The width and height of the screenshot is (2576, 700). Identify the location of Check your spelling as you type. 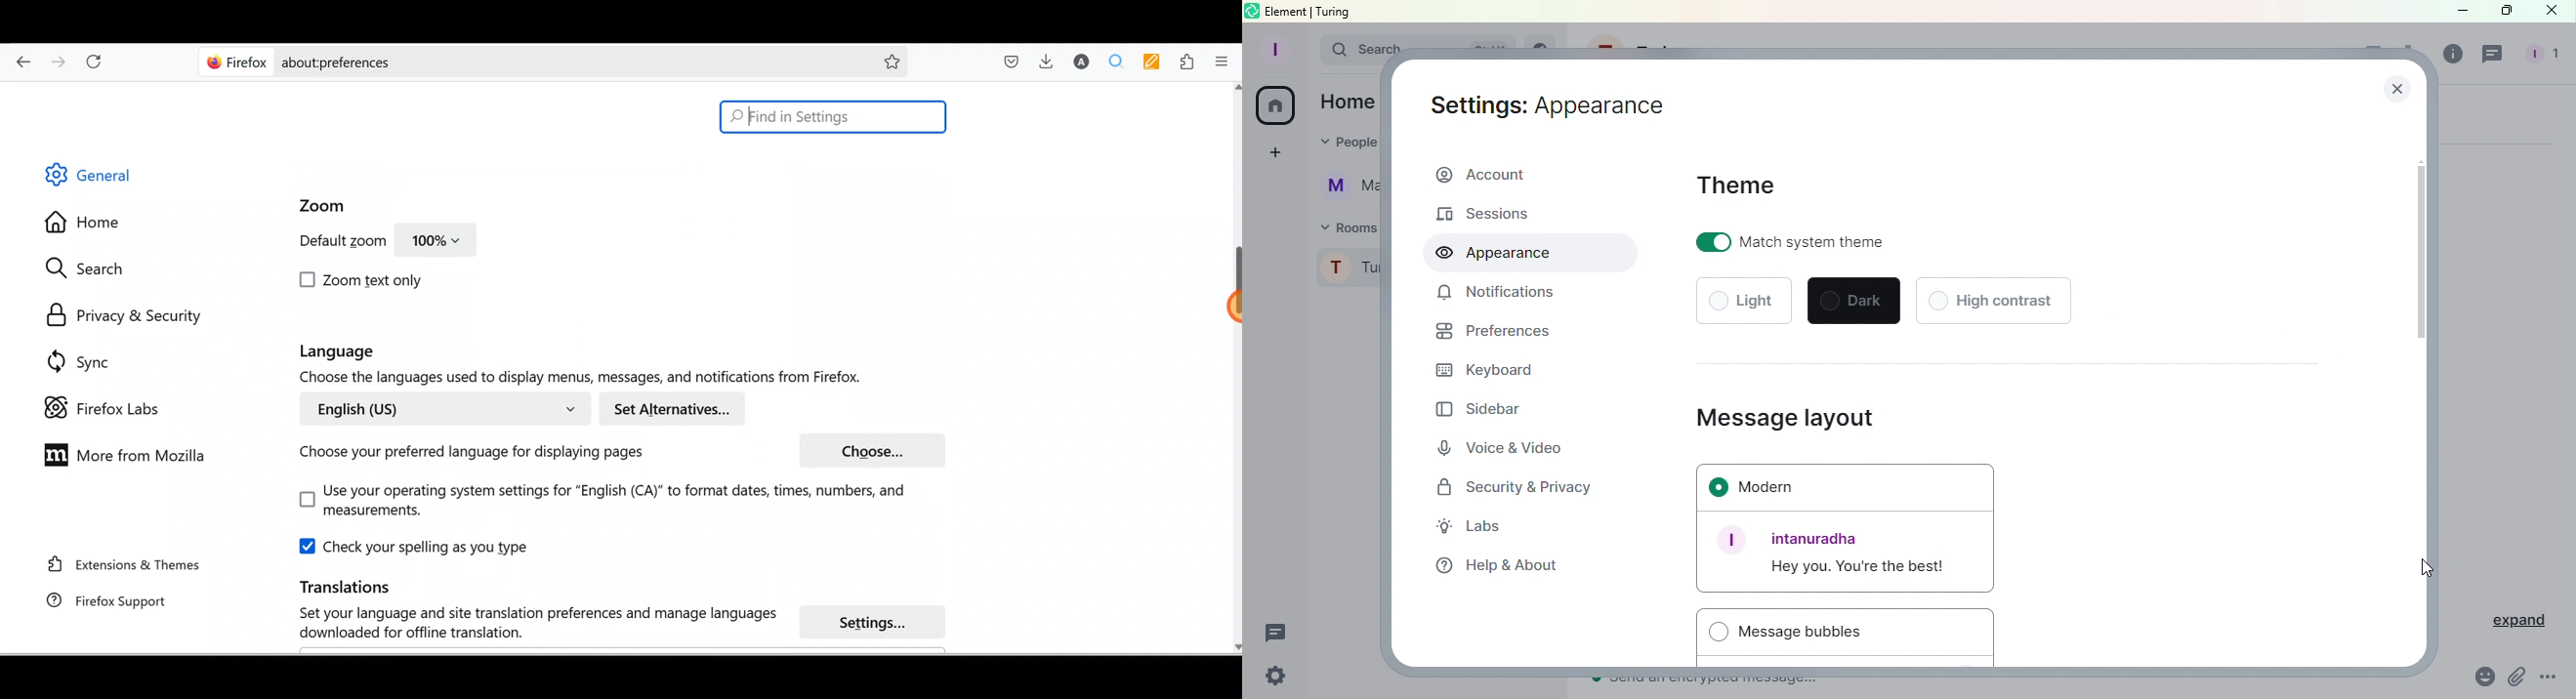
(418, 546).